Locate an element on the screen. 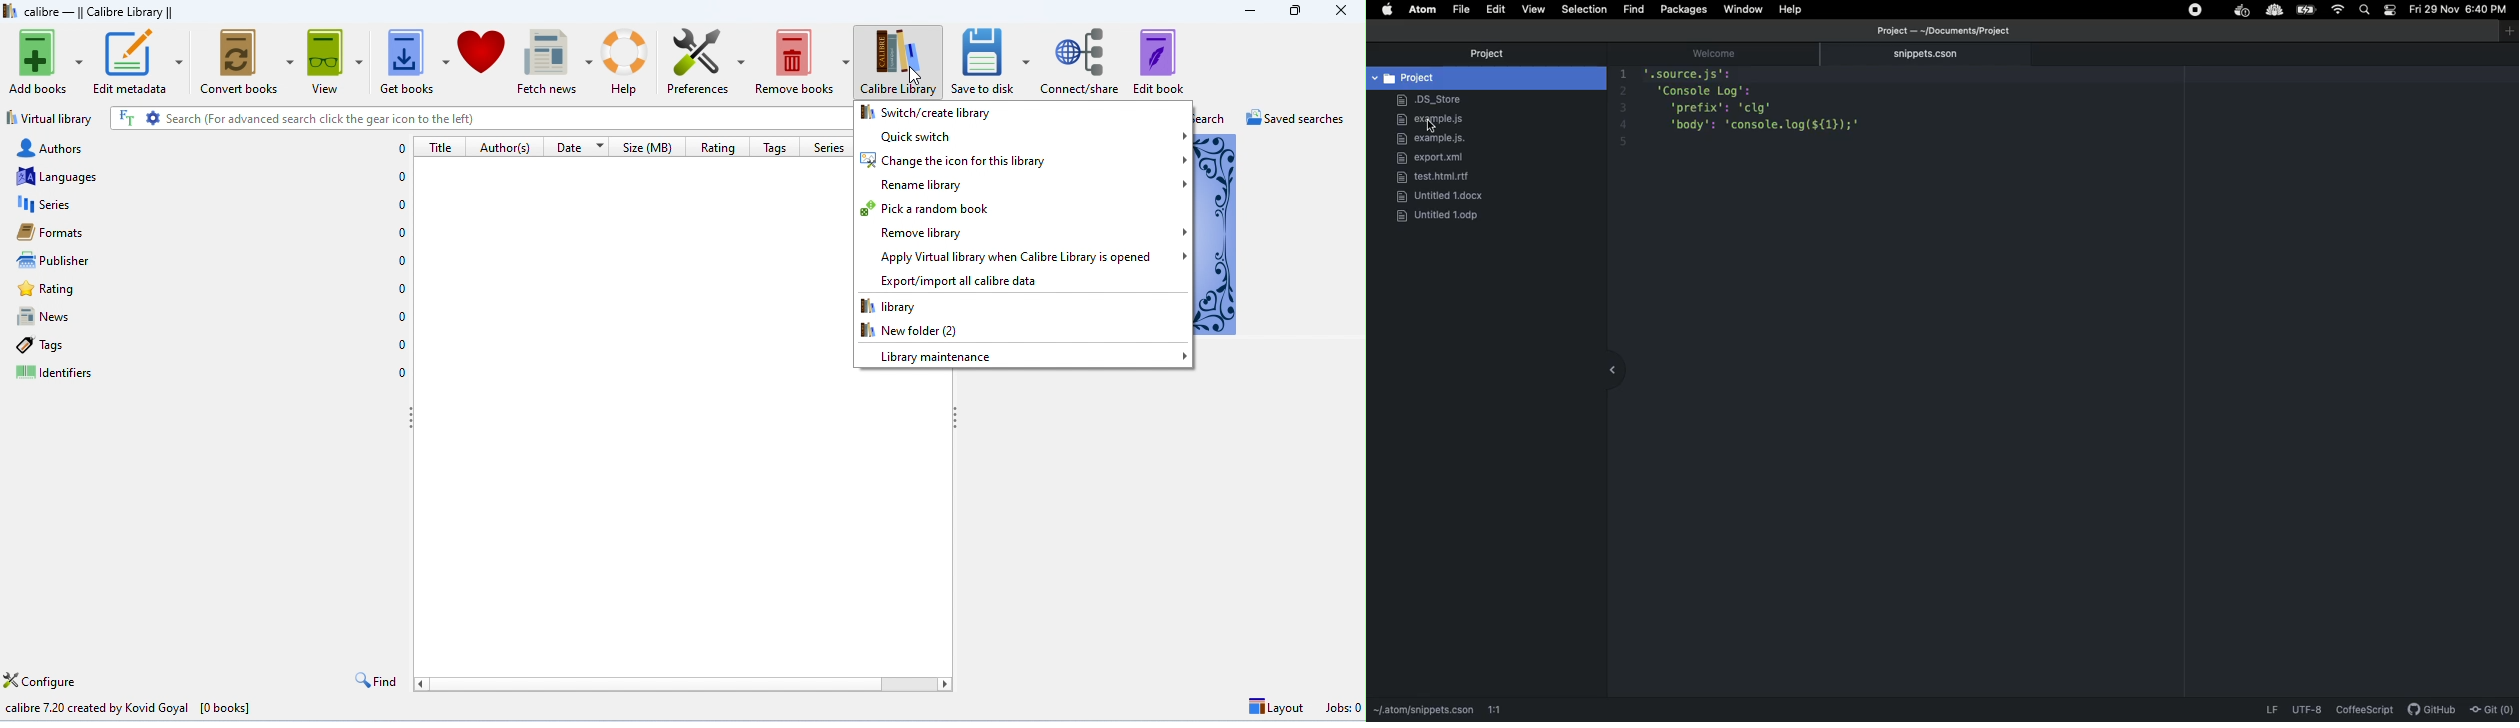 This screenshot has width=2520, height=728. jobs 0 is located at coordinates (1340, 709).